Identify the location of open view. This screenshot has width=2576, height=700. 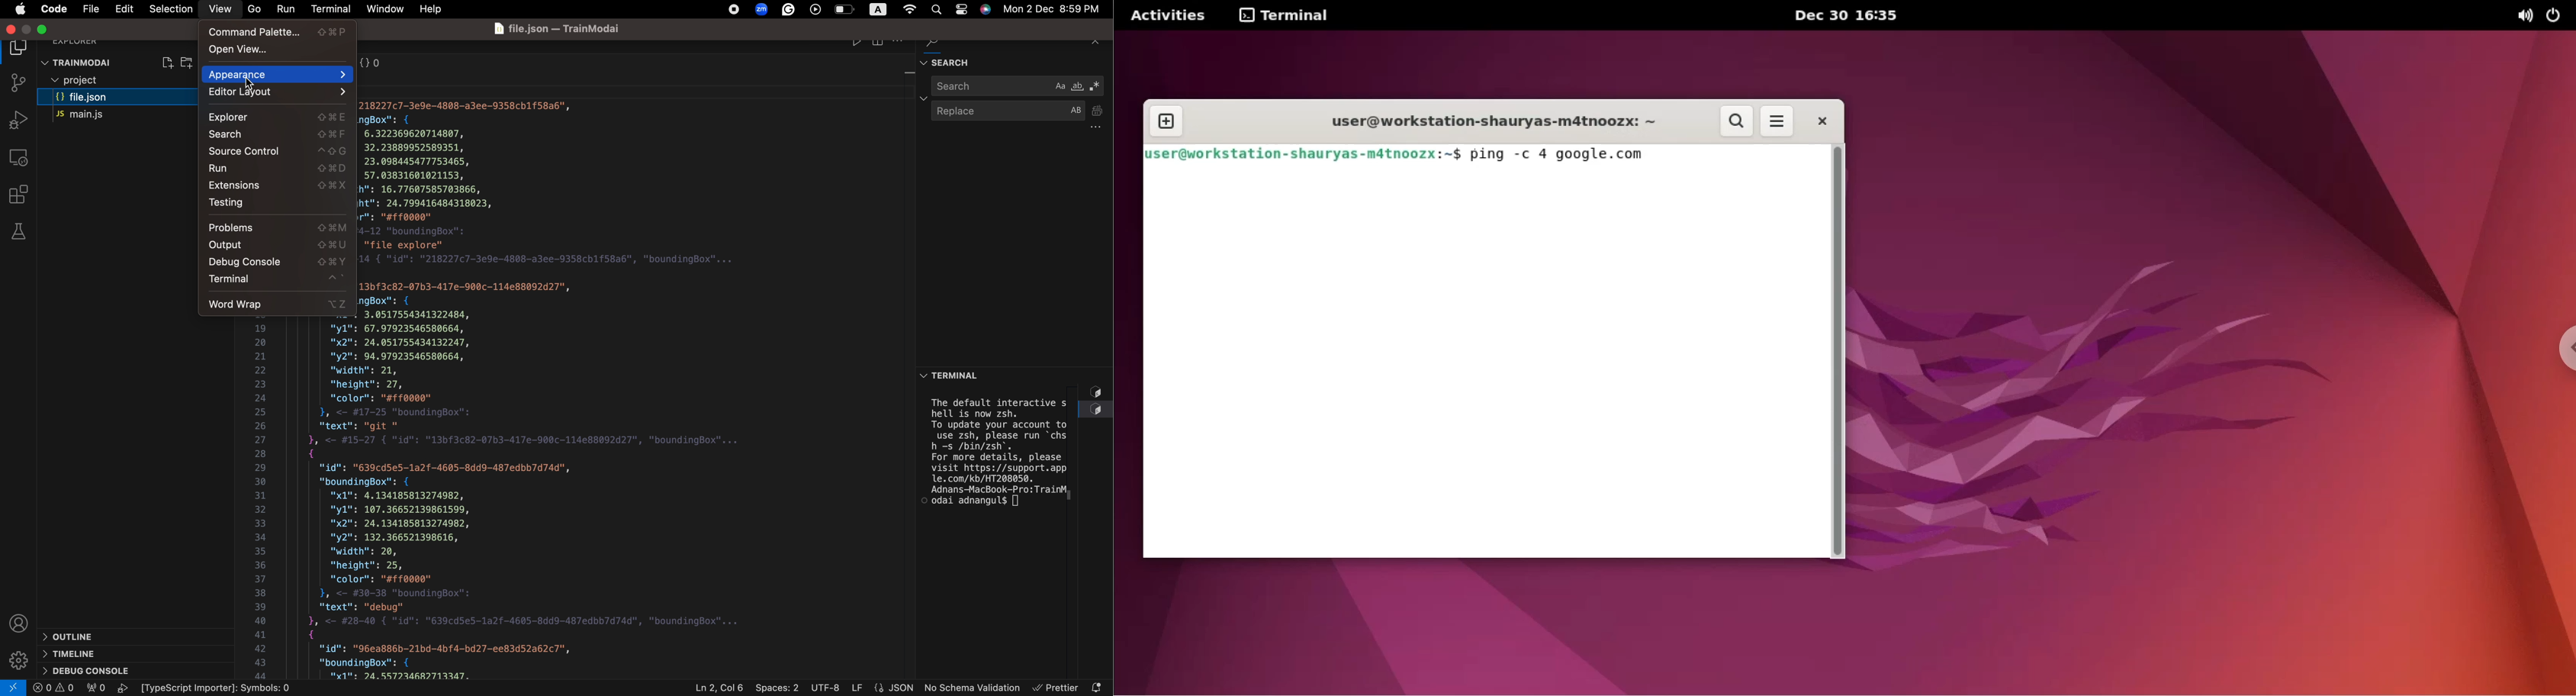
(278, 49).